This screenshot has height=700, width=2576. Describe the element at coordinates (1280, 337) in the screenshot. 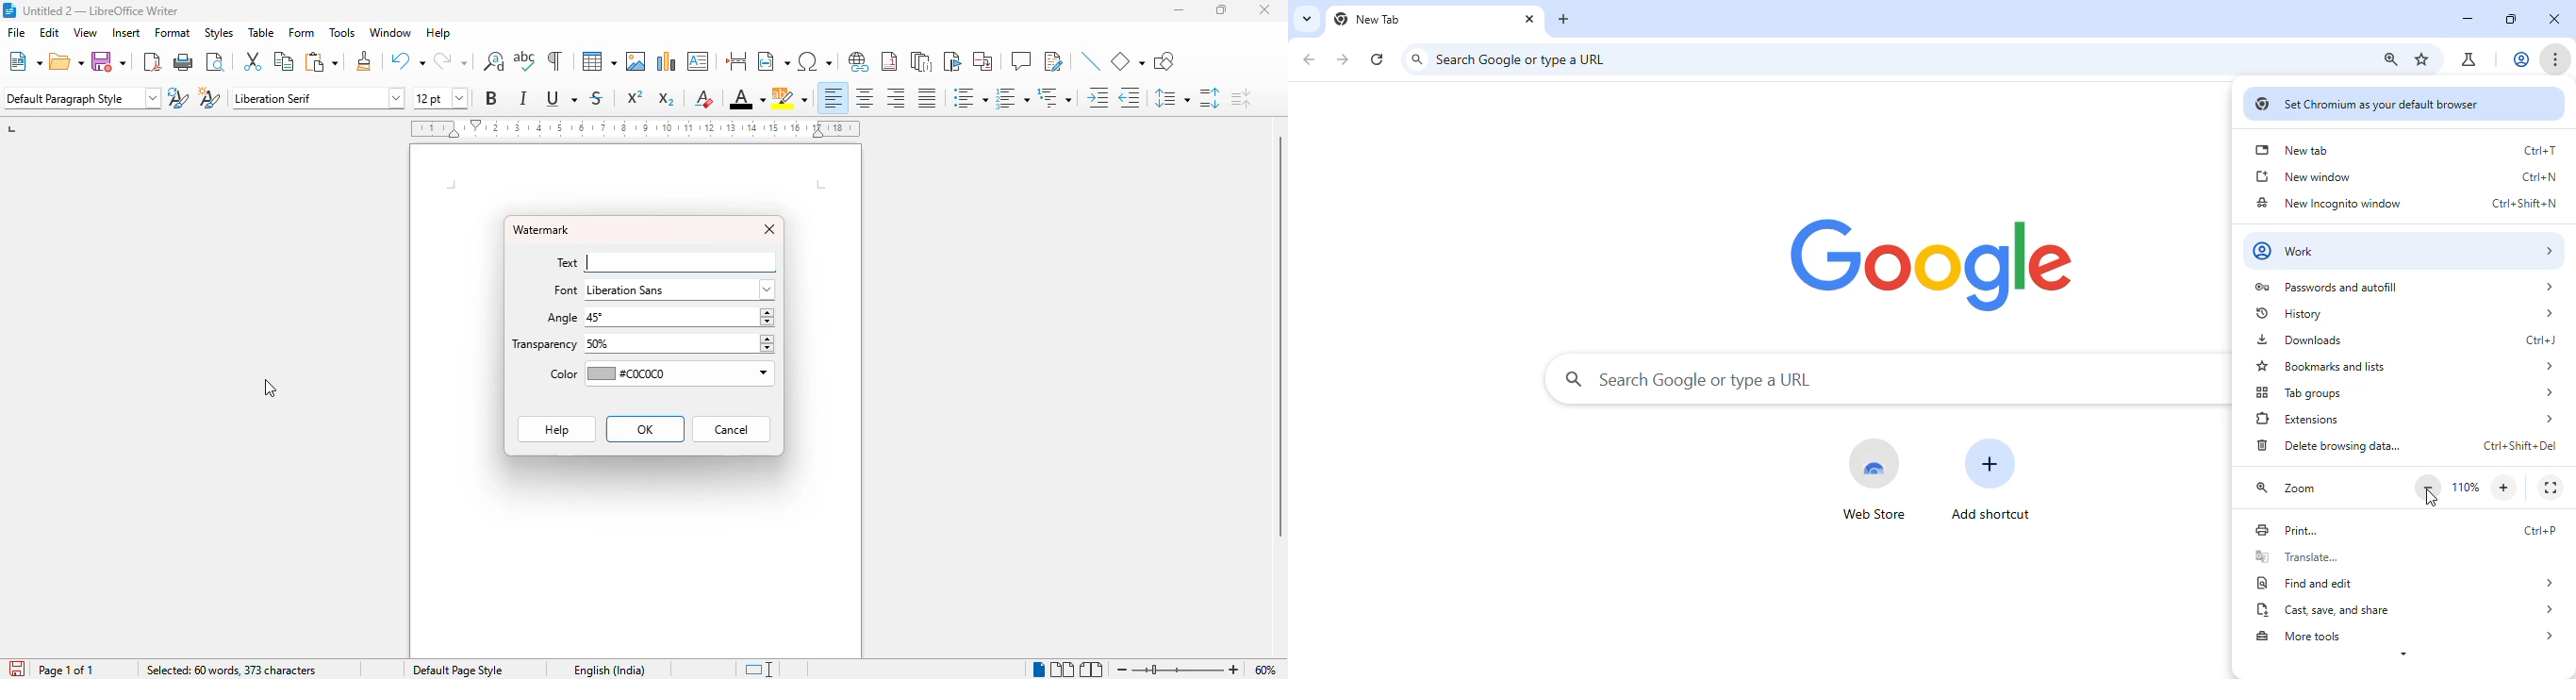

I see `vertical scroll bar` at that location.